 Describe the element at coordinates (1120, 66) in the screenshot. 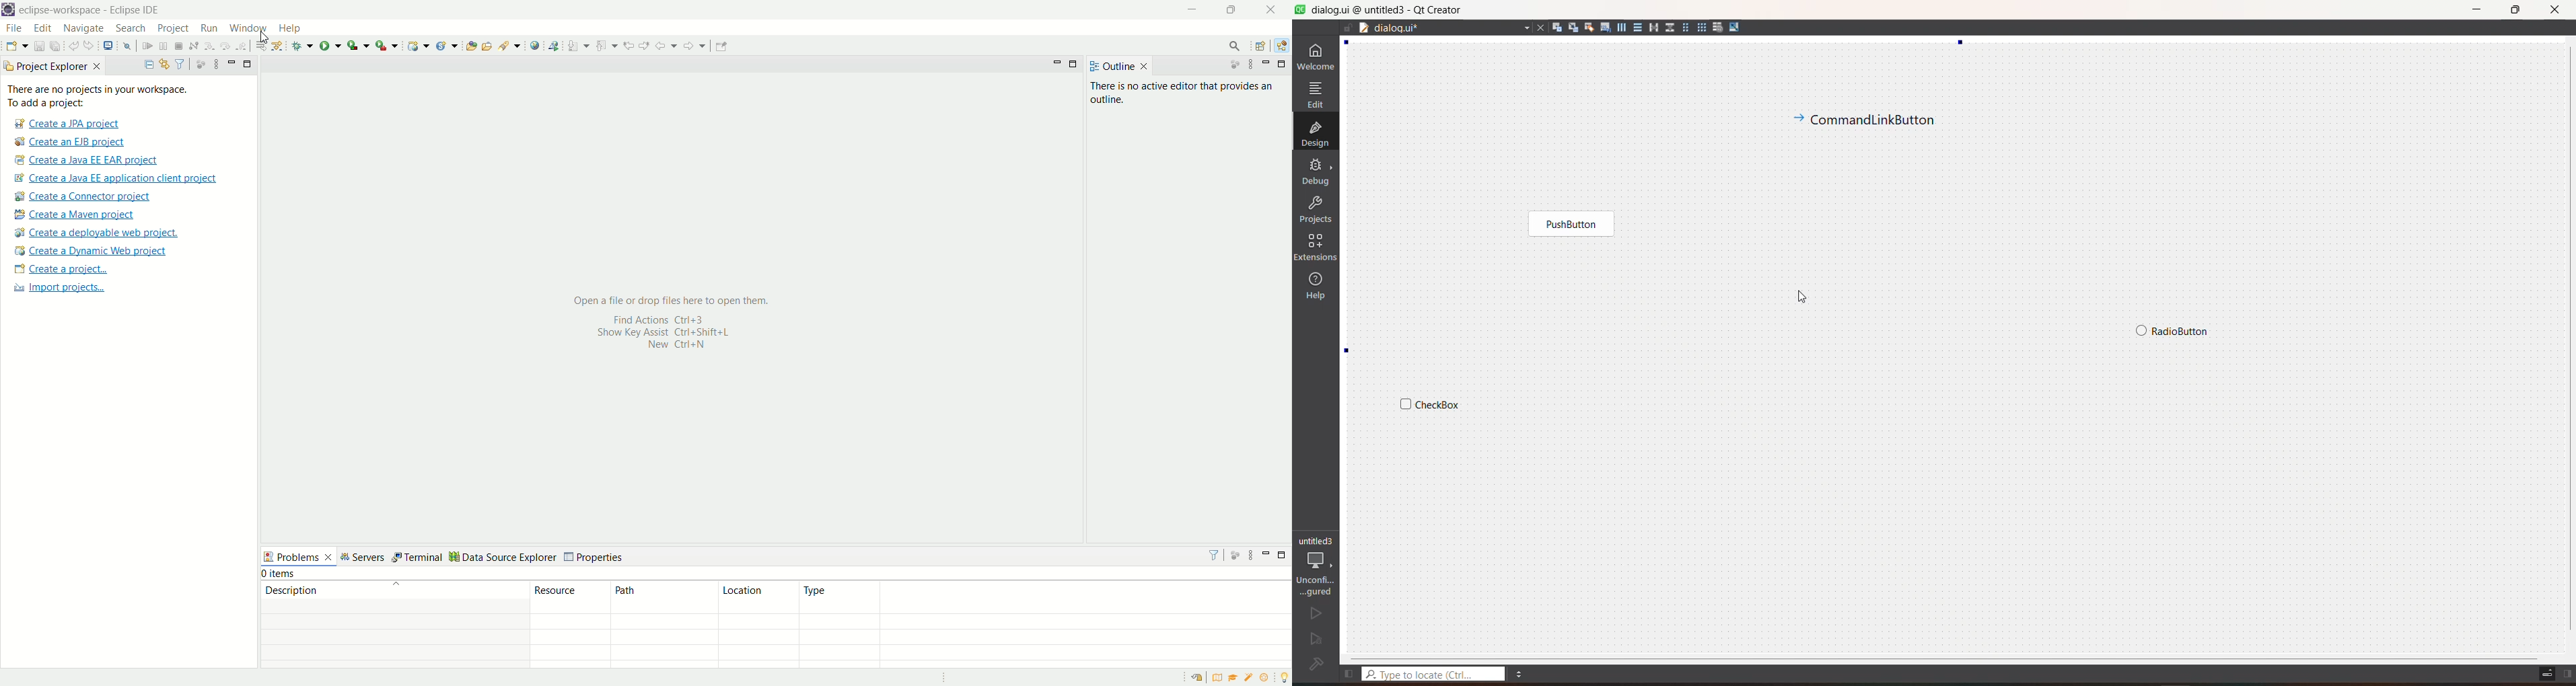

I see `outline` at that location.